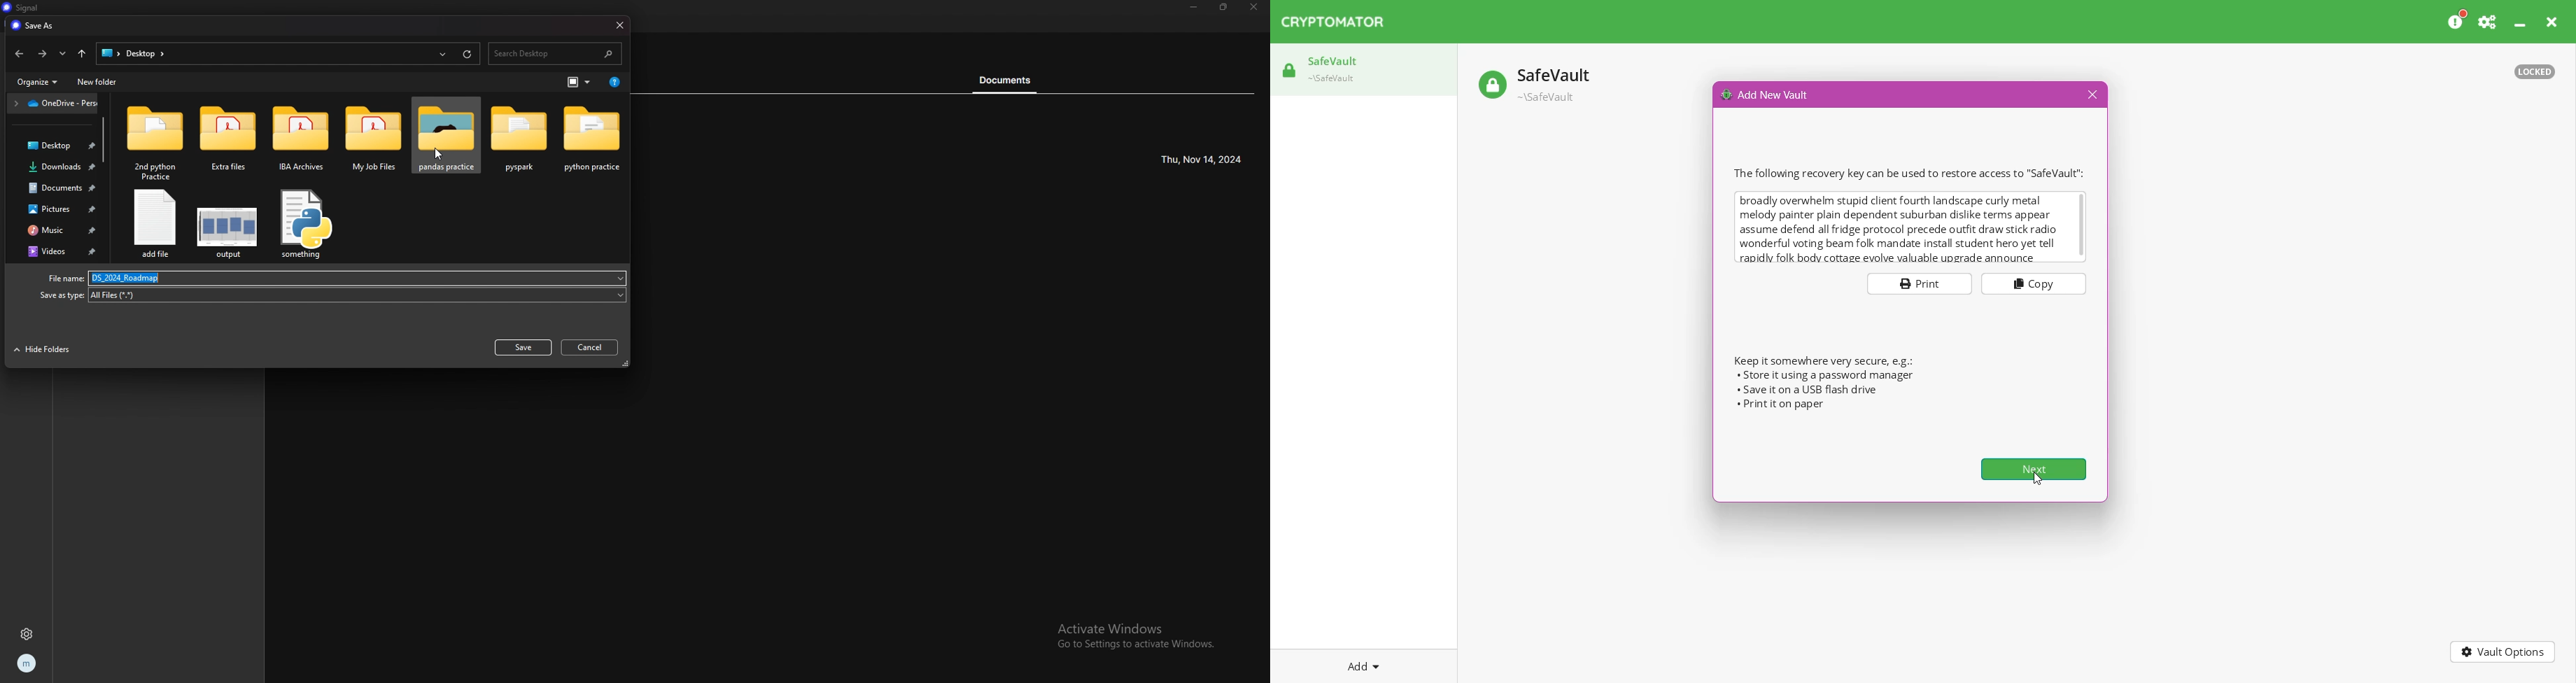 The image size is (2576, 700). Describe the element at coordinates (578, 82) in the screenshot. I see `change view` at that location.